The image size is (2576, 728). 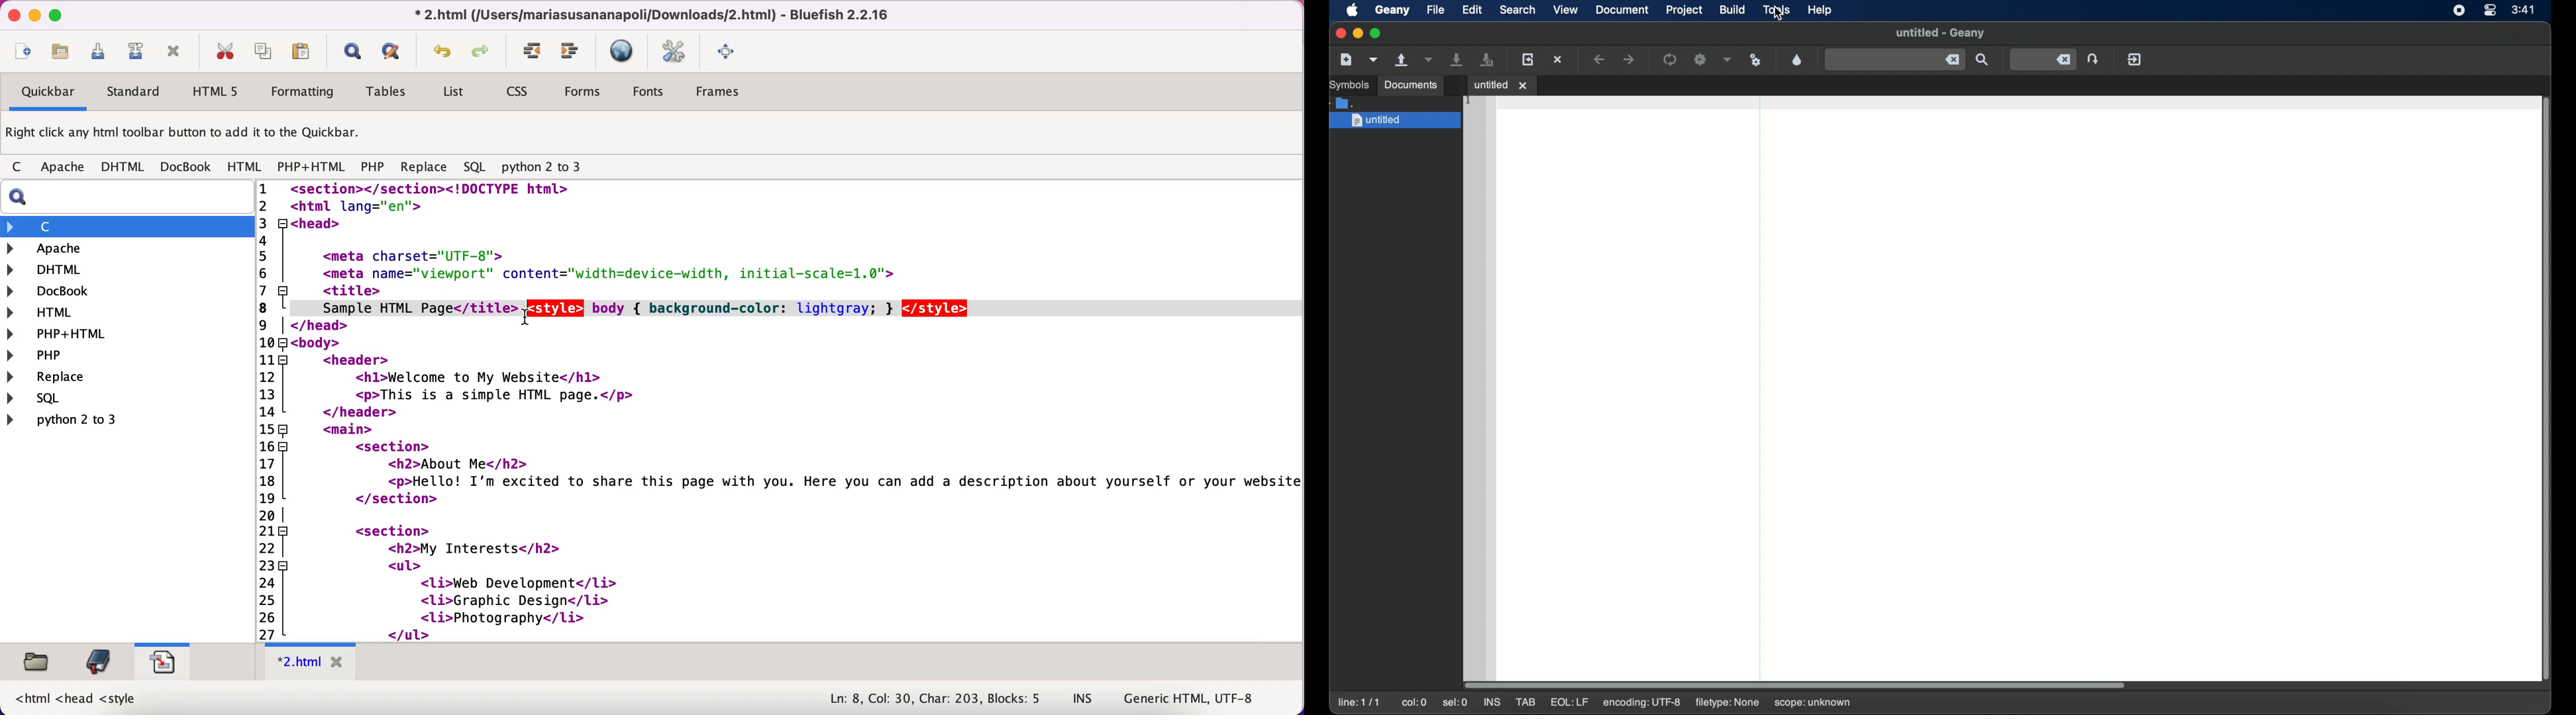 I want to click on document, so click(x=1622, y=10).